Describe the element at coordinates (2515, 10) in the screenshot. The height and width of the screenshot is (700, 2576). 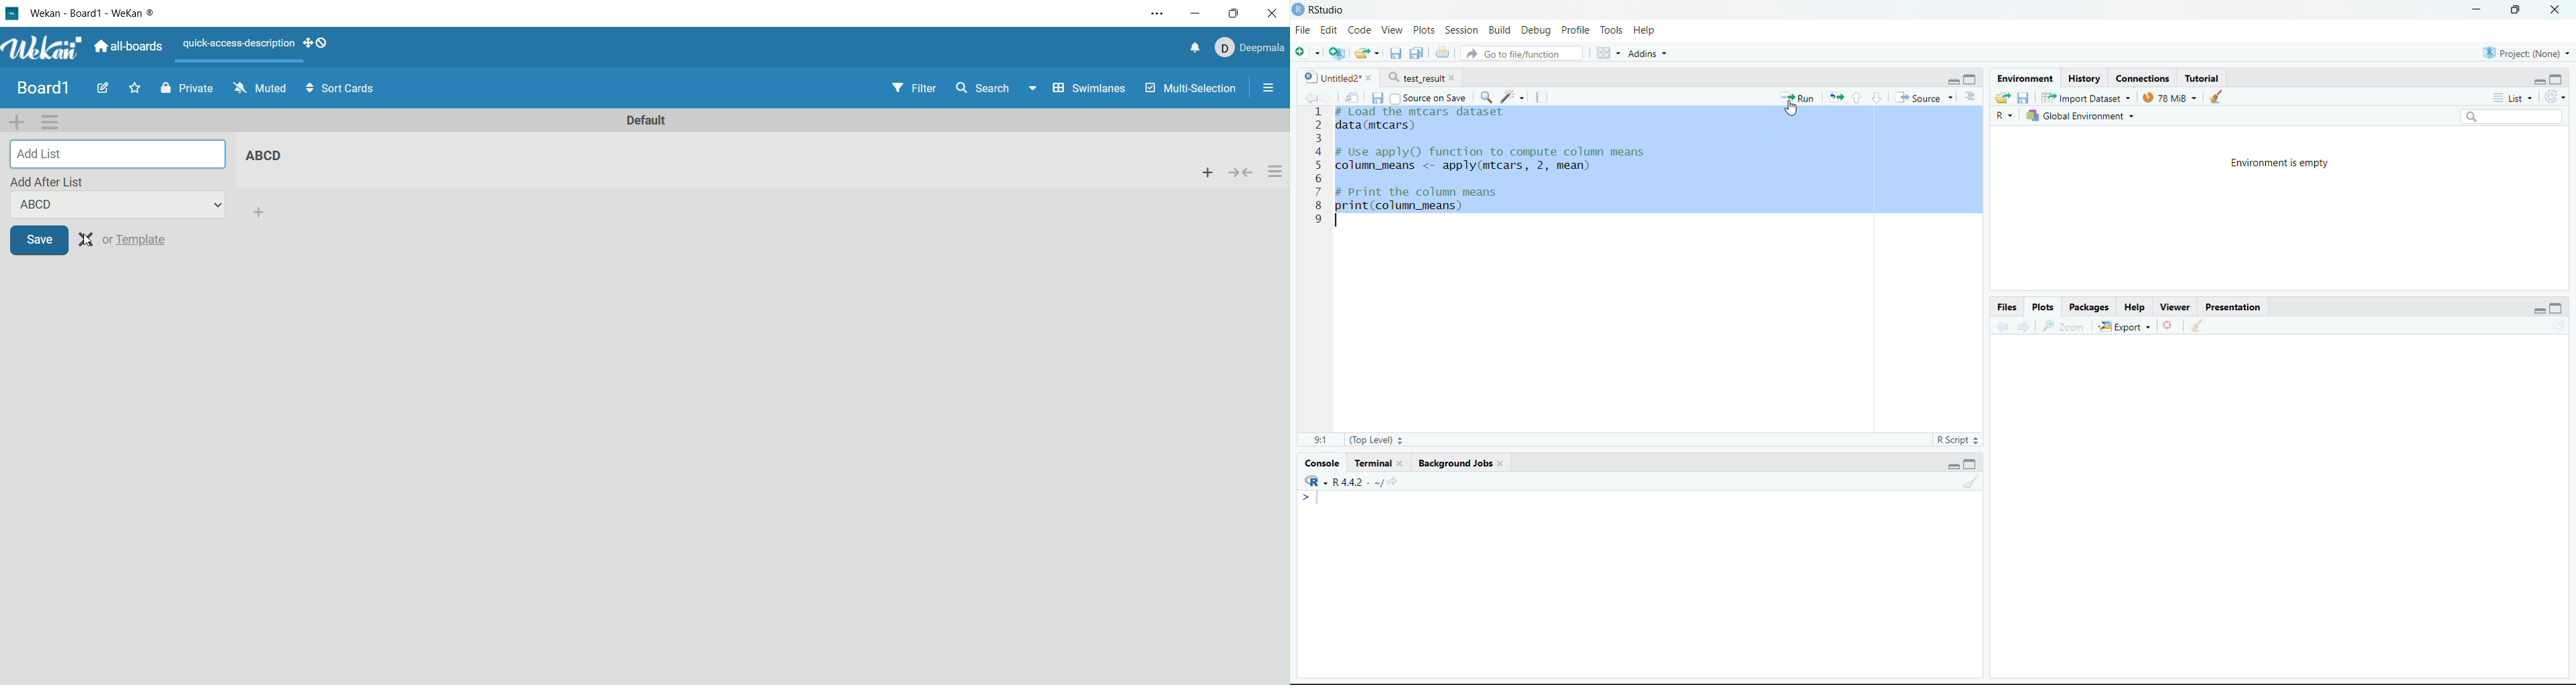
I see `Maximize` at that location.